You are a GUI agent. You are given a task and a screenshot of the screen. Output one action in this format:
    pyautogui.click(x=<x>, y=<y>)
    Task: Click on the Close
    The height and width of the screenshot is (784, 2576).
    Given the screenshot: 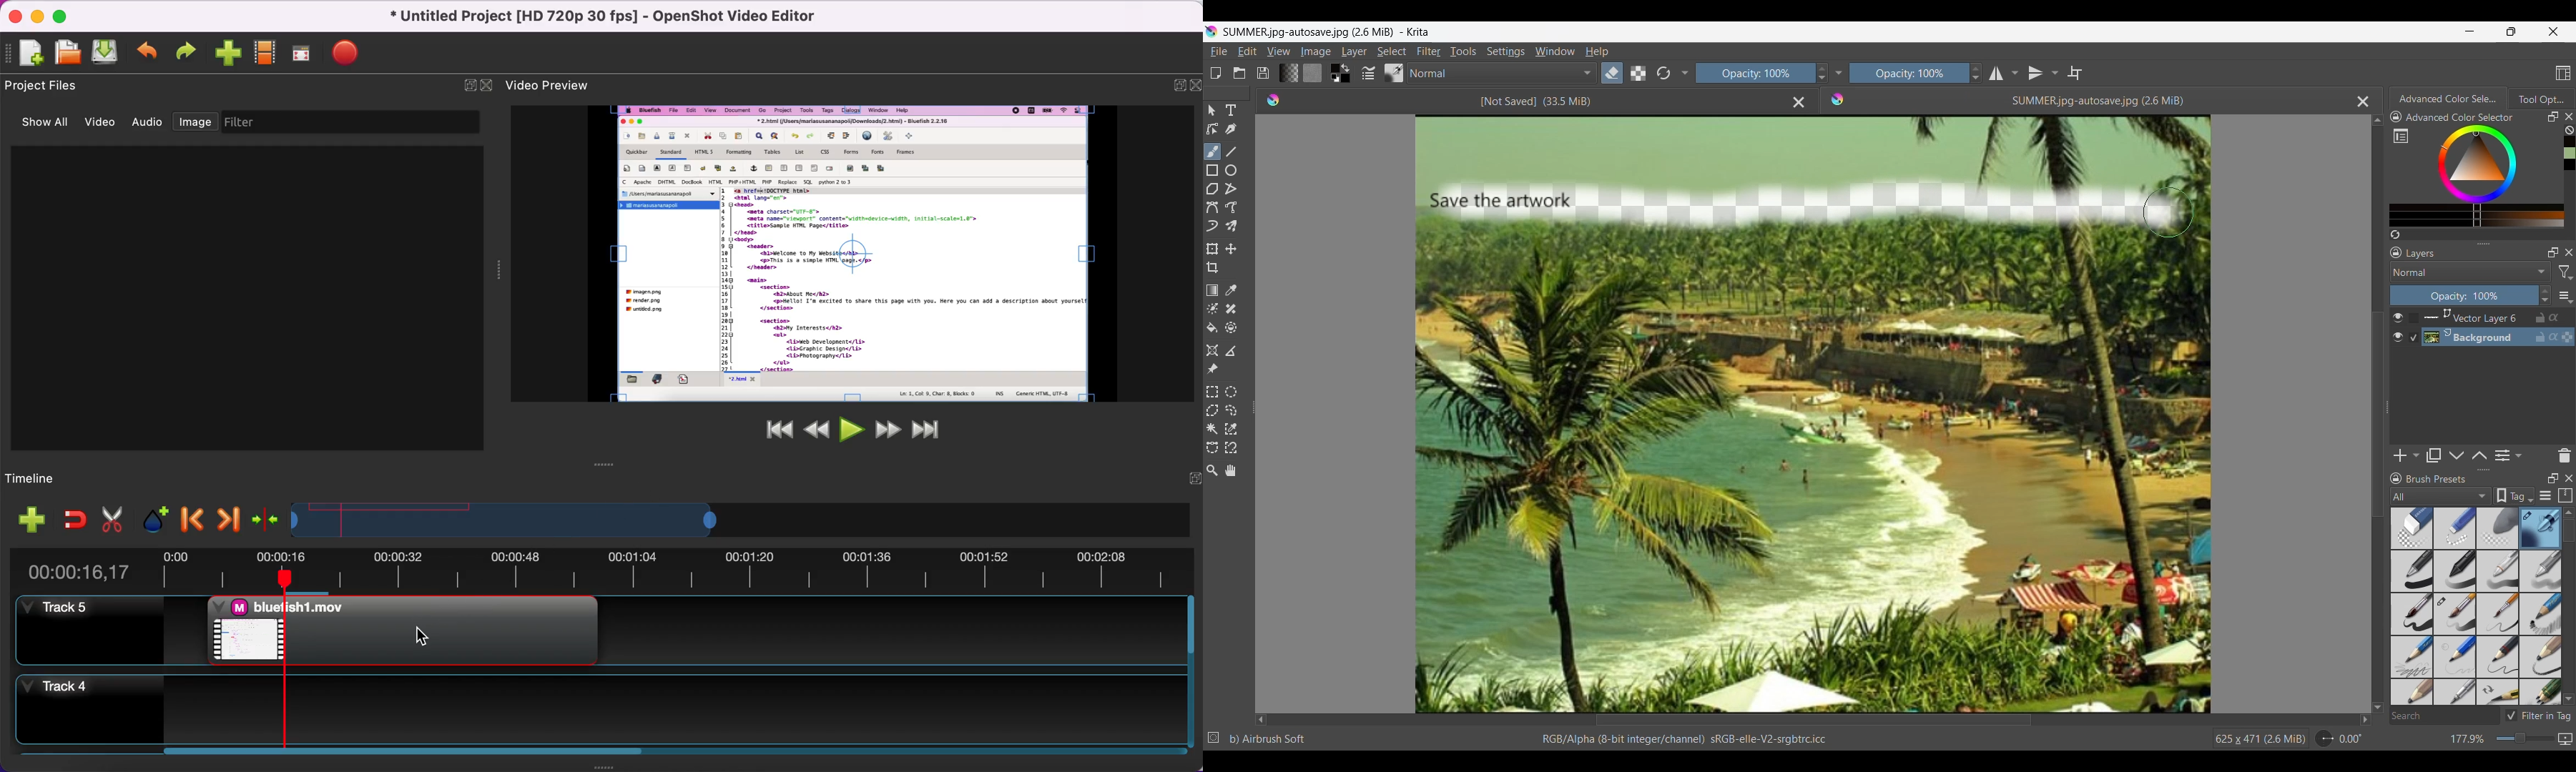 What is the action you would take?
    pyautogui.click(x=1799, y=103)
    